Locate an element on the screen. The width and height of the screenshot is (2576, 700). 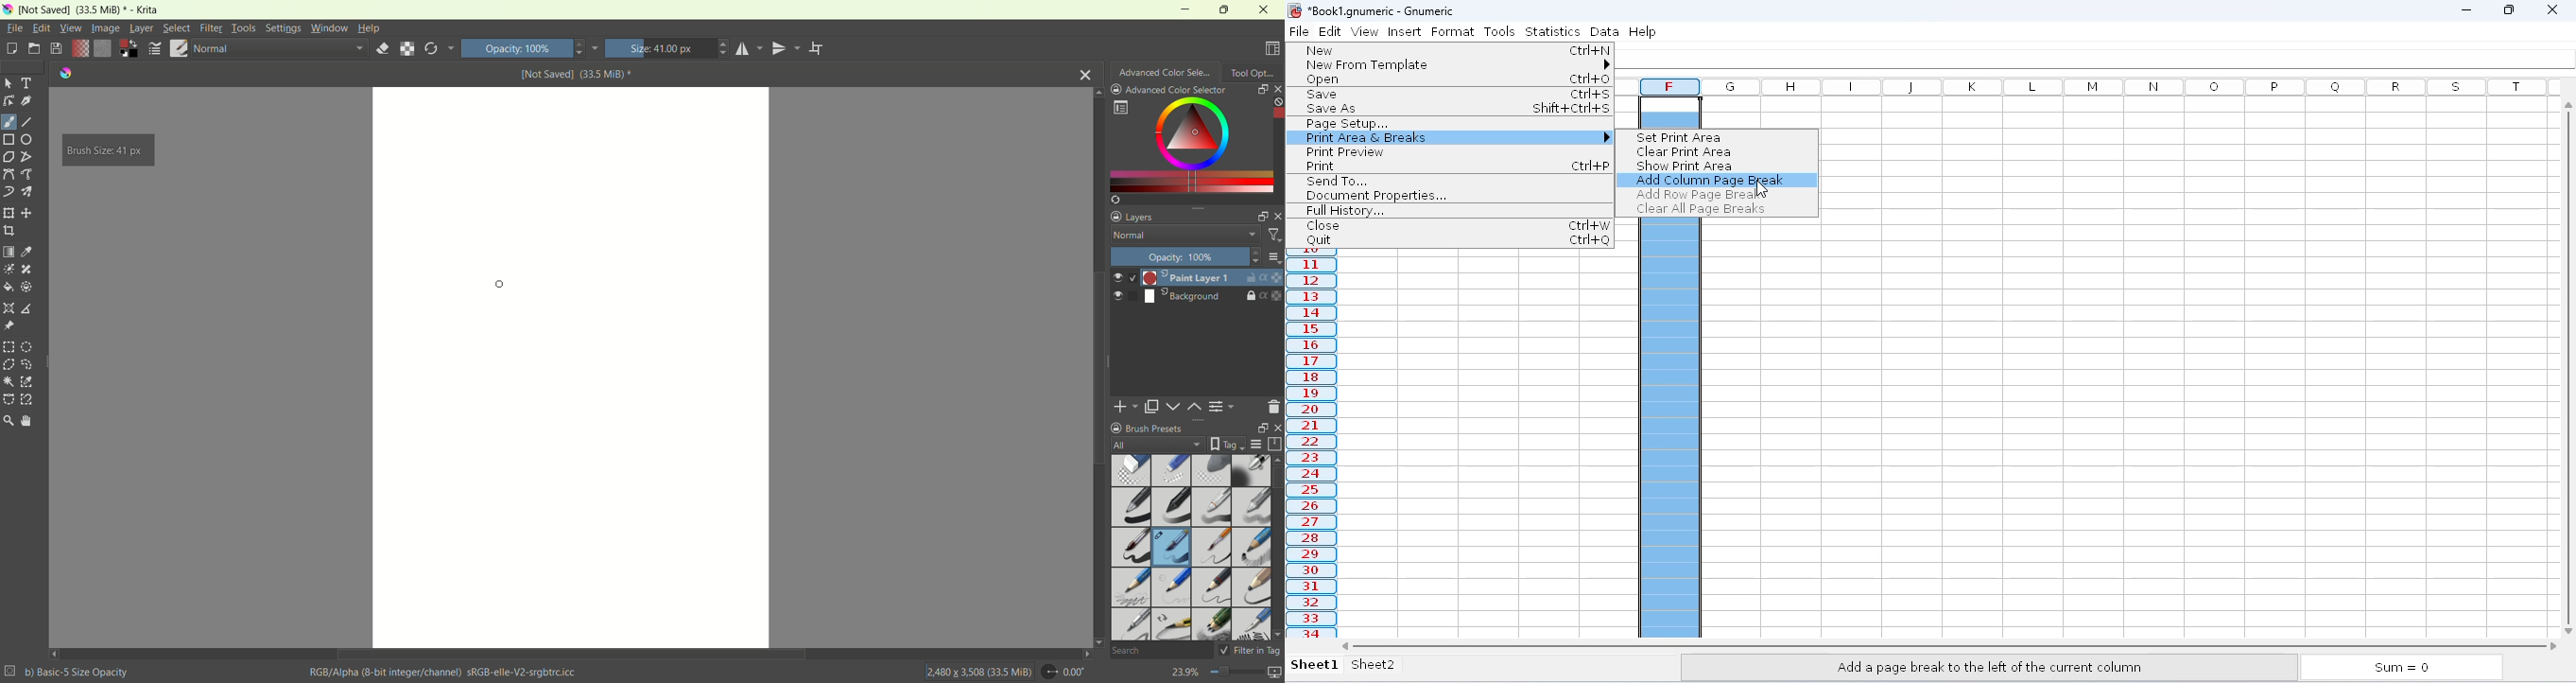
close docker is located at coordinates (1277, 88).